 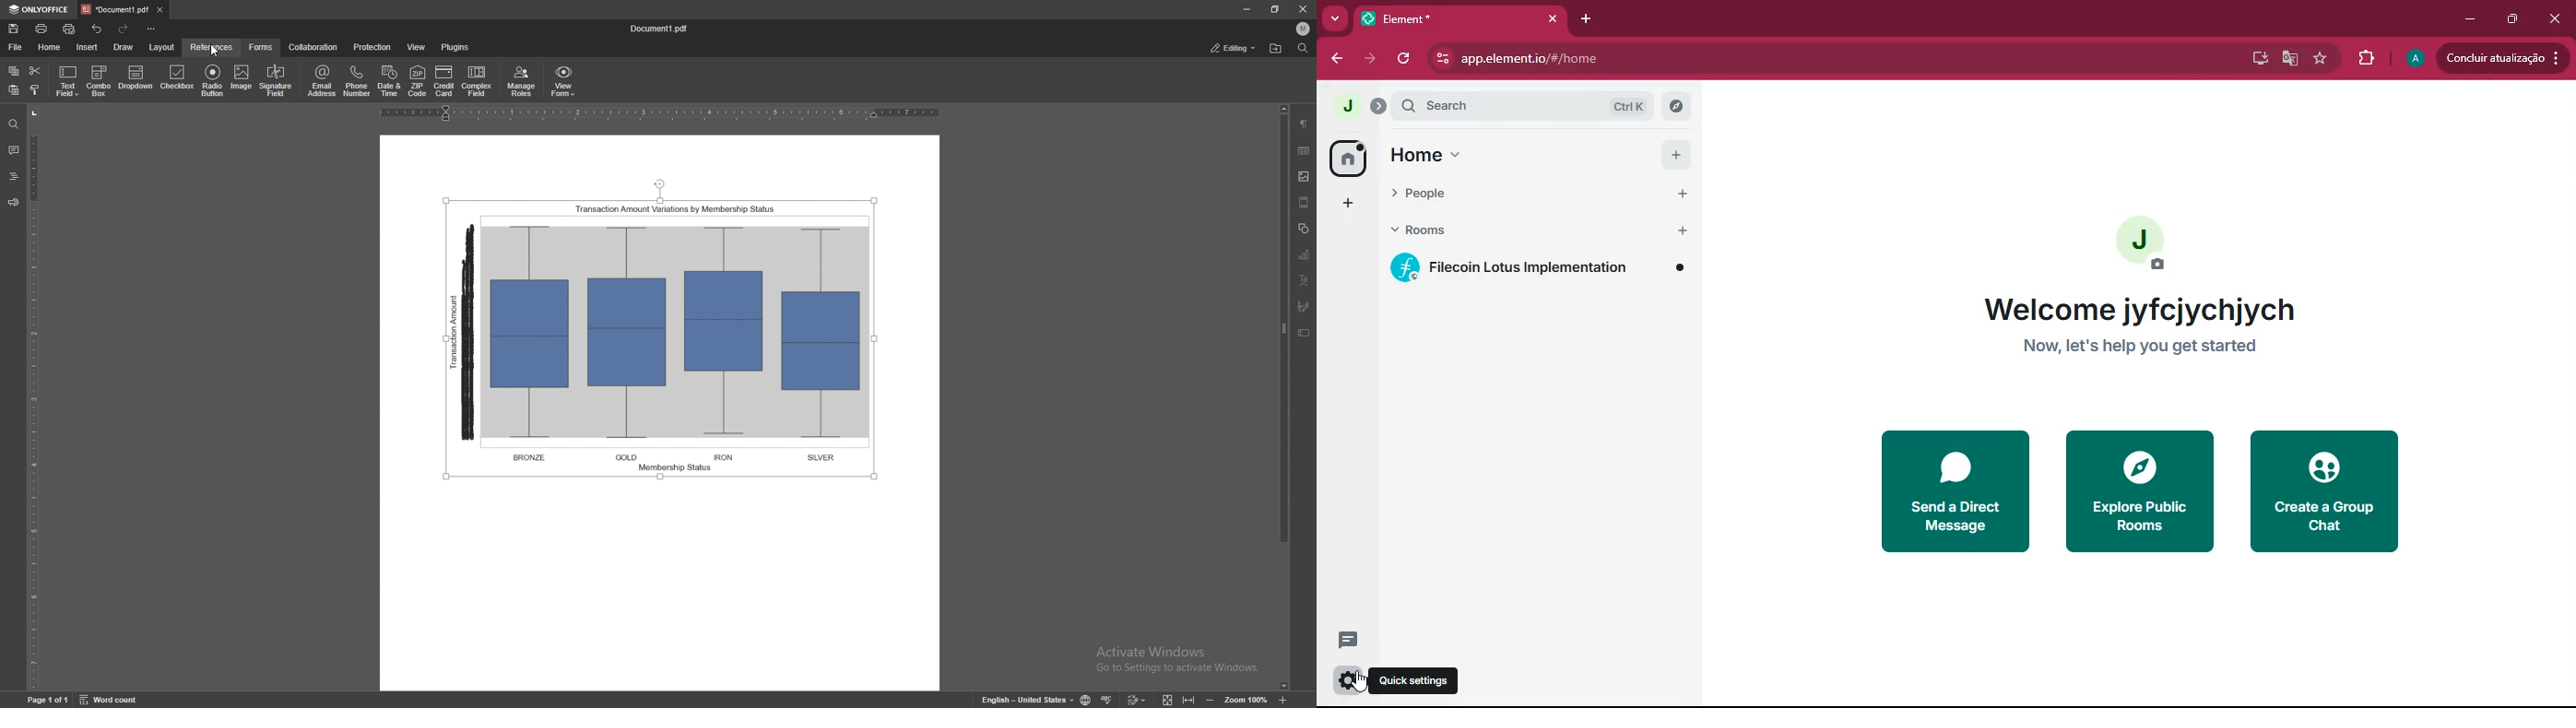 I want to click on view form, so click(x=564, y=82).